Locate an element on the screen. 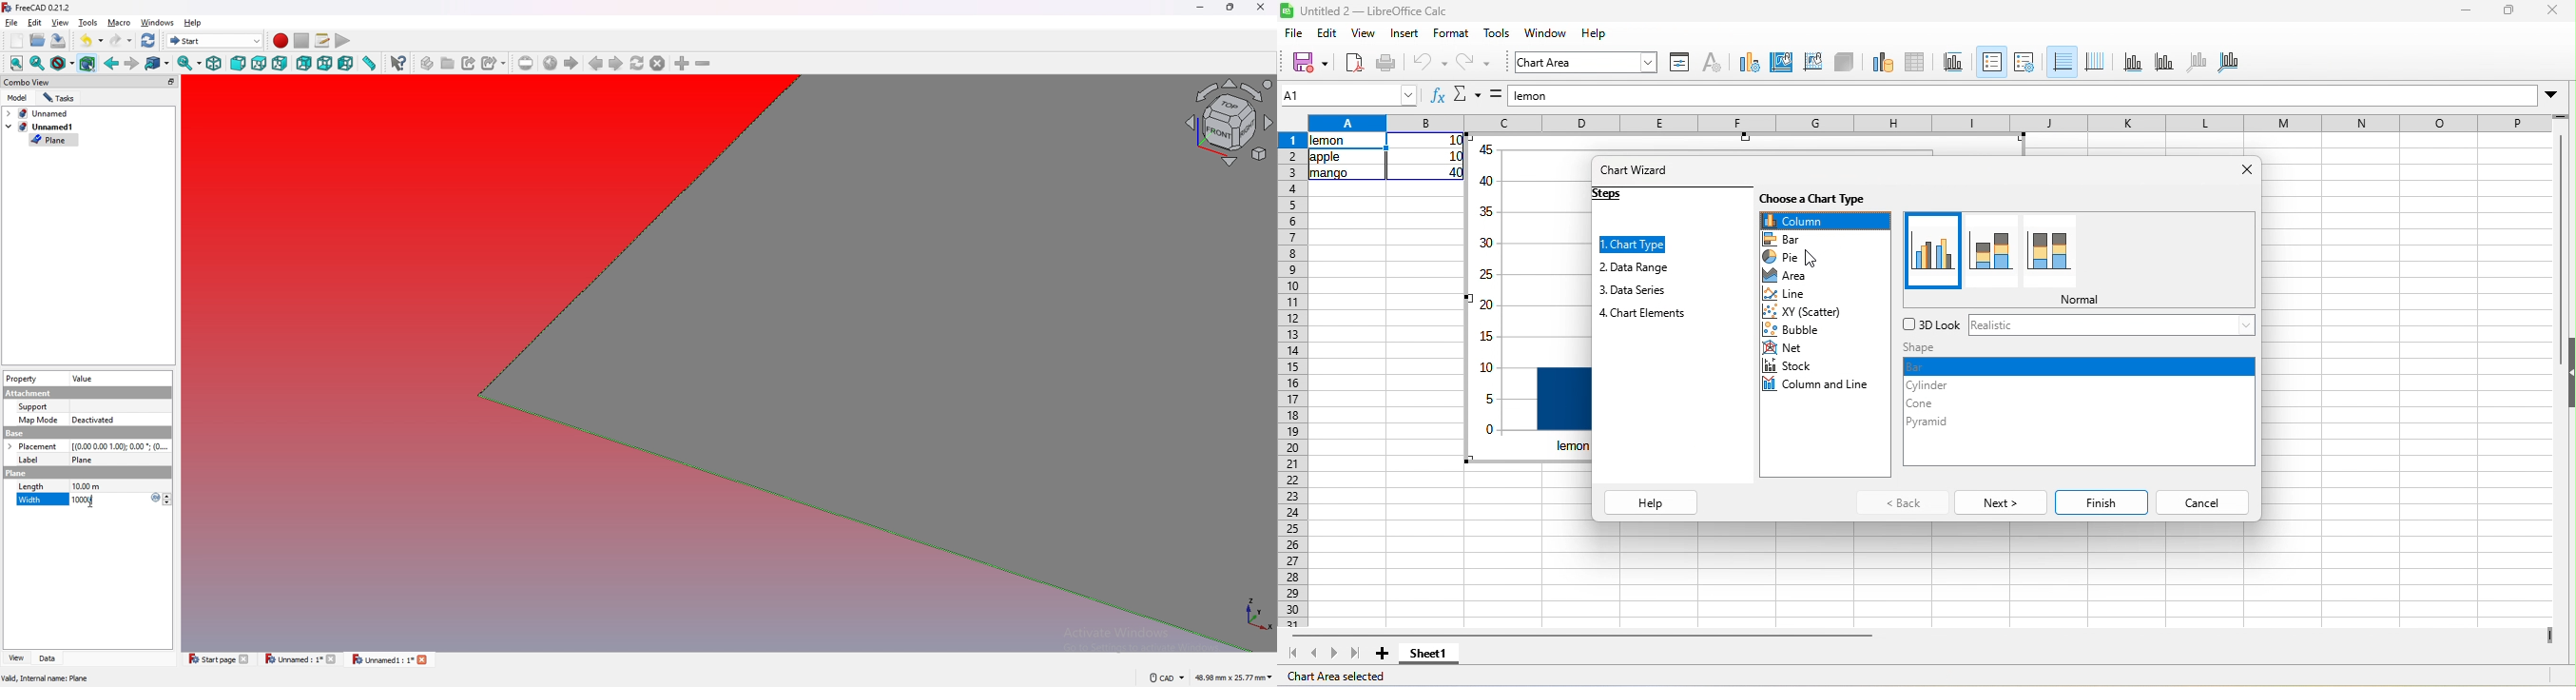 Image resolution: width=2576 pixels, height=700 pixels. close is located at coordinates (1259, 7).